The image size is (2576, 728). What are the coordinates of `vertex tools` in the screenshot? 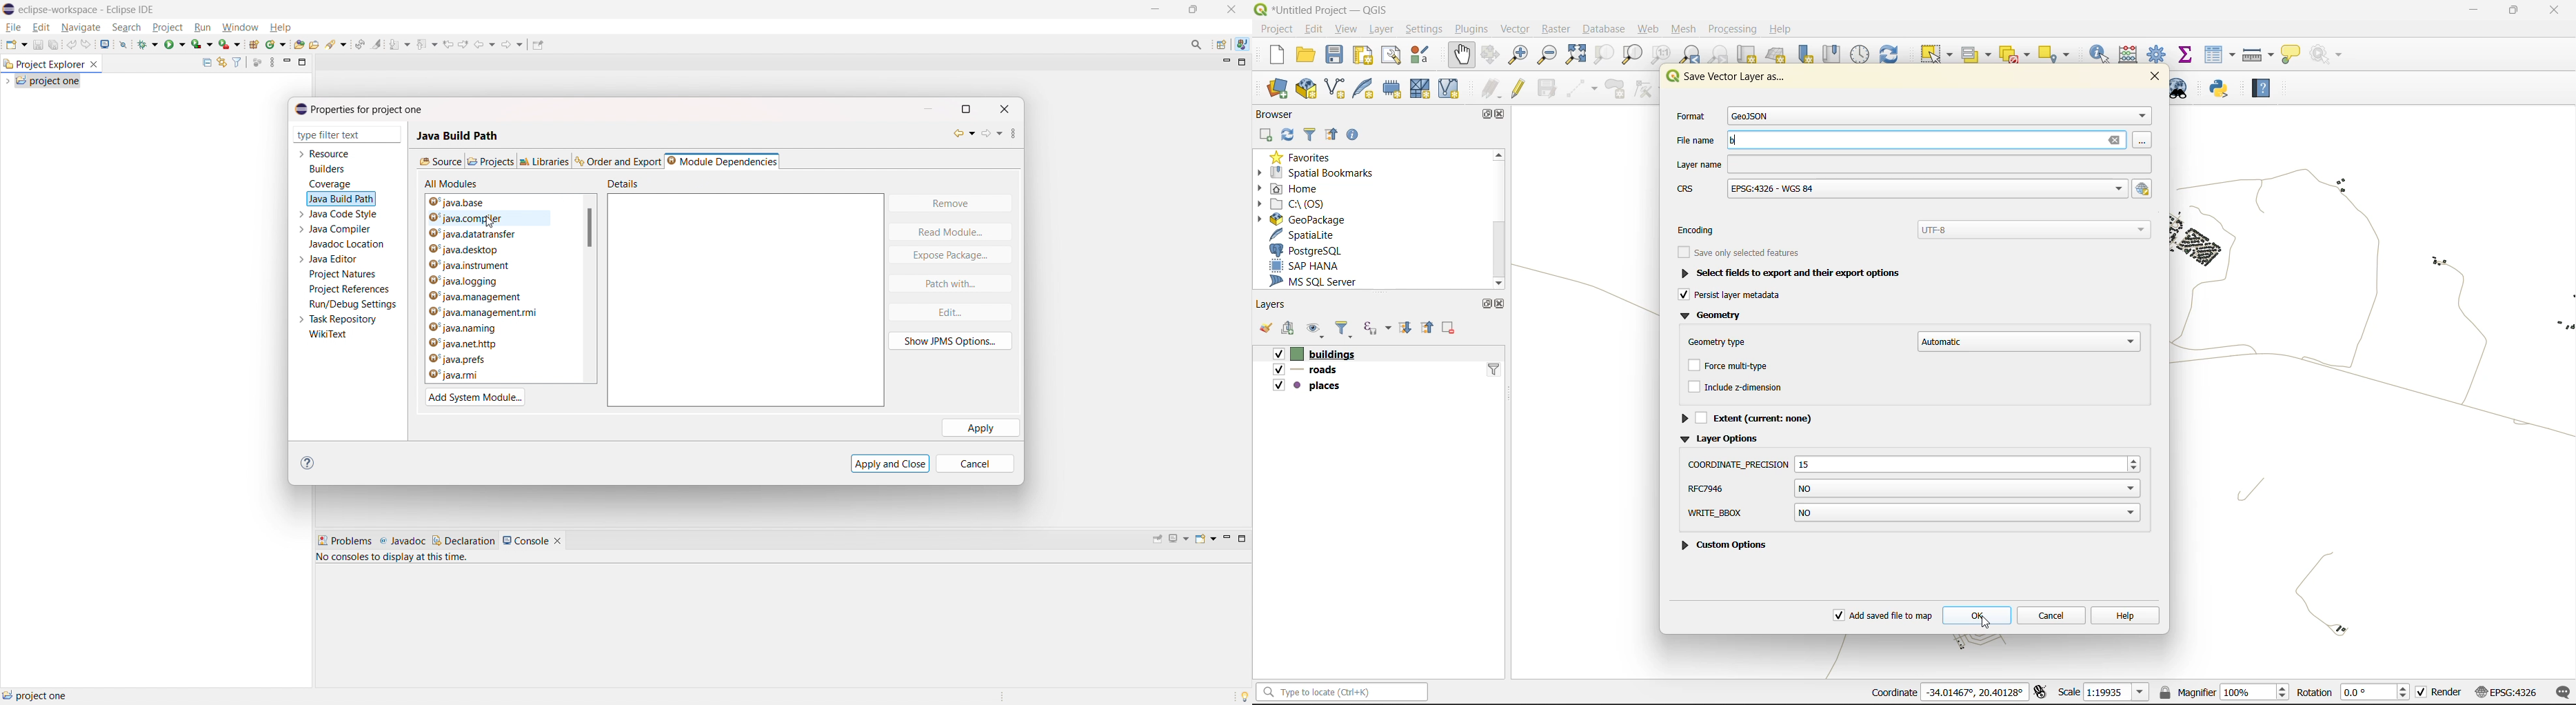 It's located at (1646, 88).